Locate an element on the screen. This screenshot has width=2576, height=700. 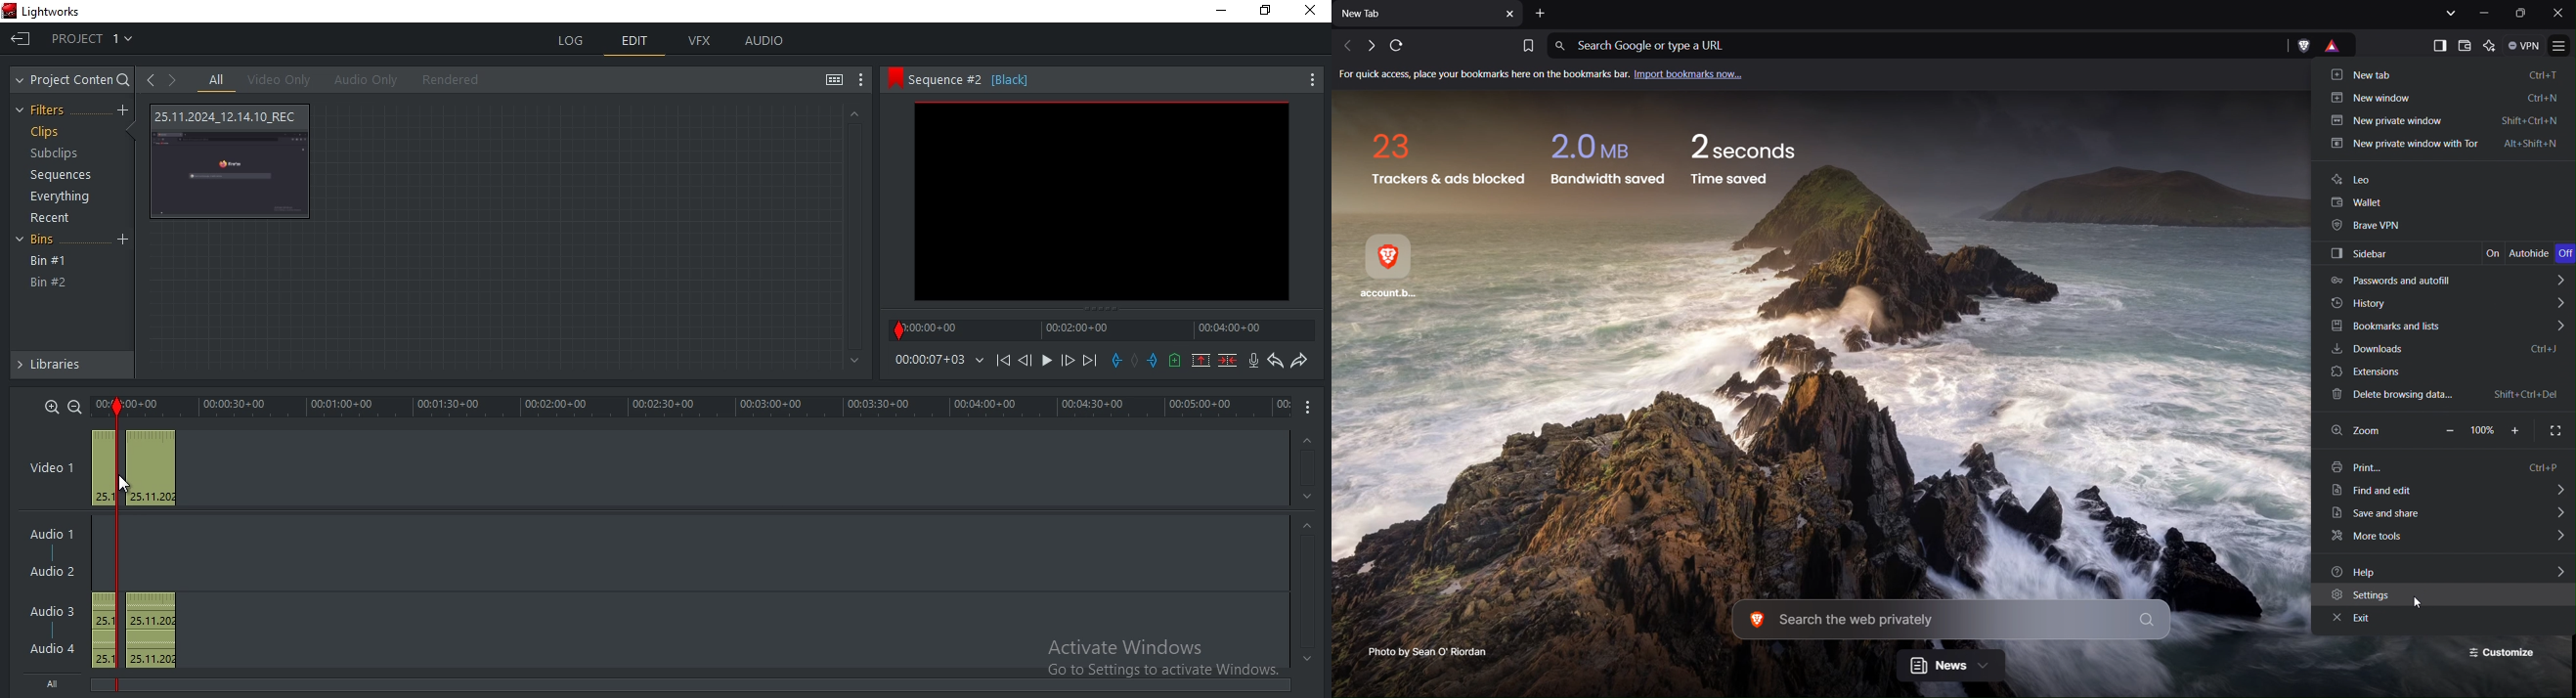
Fullscreen is located at coordinates (2552, 430).